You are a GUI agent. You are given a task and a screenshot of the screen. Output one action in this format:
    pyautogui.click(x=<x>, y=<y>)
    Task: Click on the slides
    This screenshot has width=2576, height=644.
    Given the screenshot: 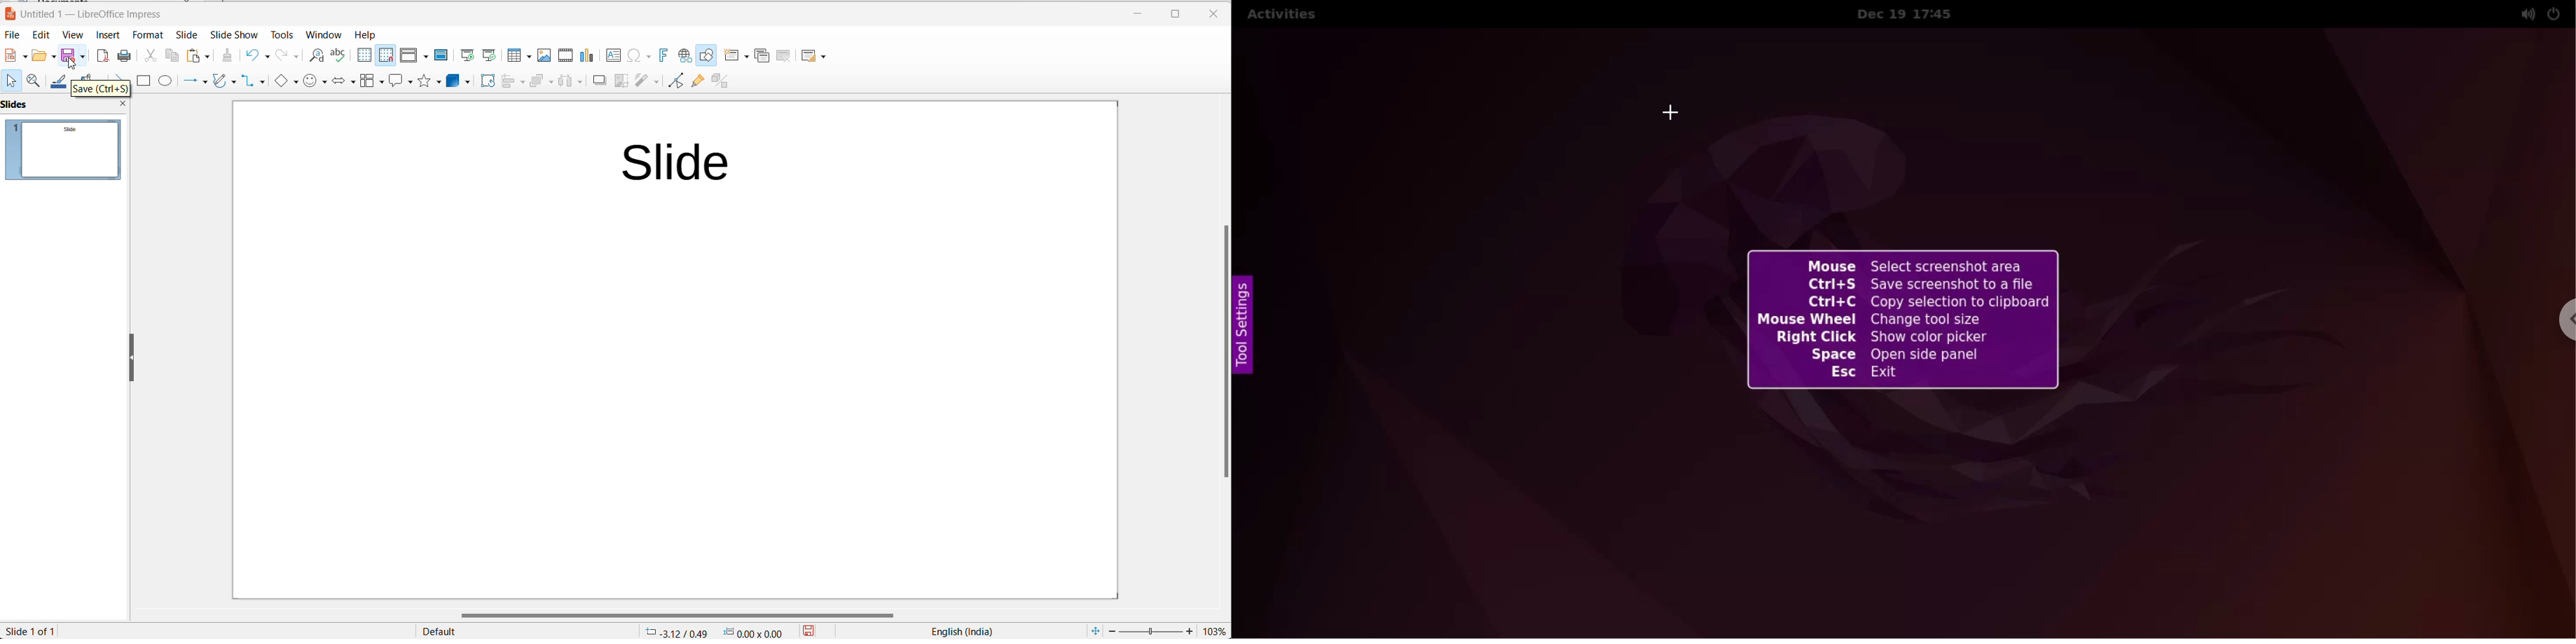 What is the action you would take?
    pyautogui.click(x=16, y=103)
    